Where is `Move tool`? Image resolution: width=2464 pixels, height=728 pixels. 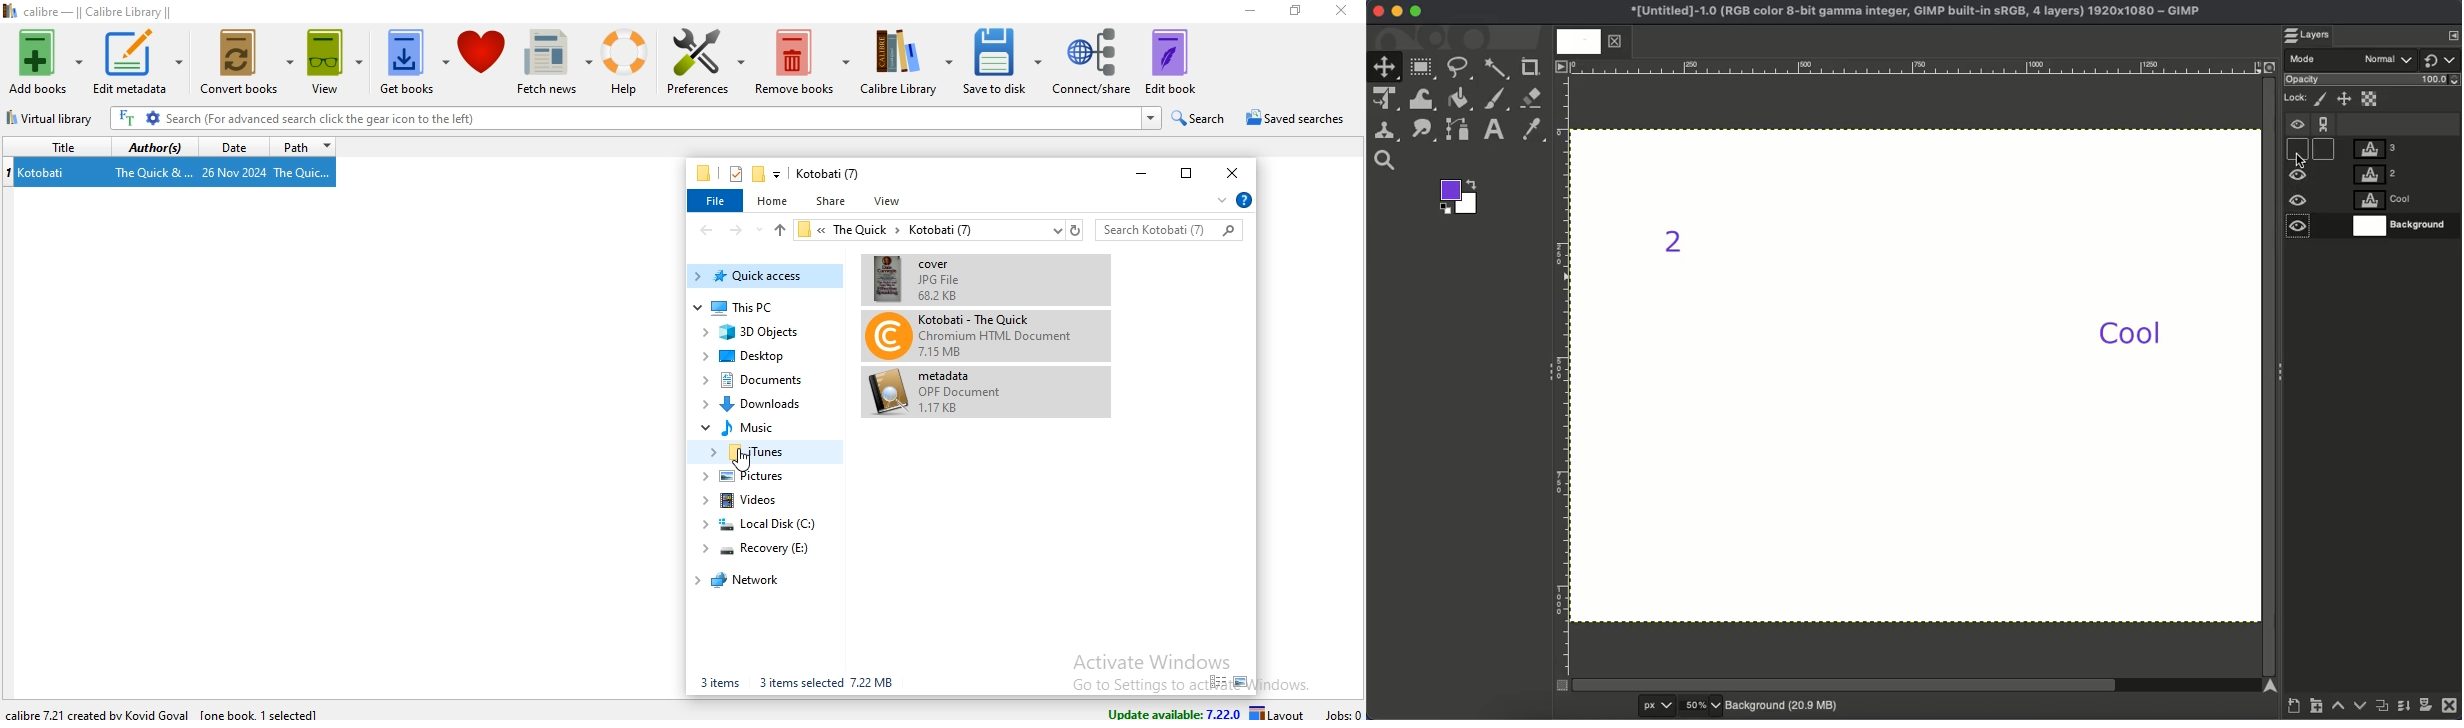
Move tool is located at coordinates (1385, 66).